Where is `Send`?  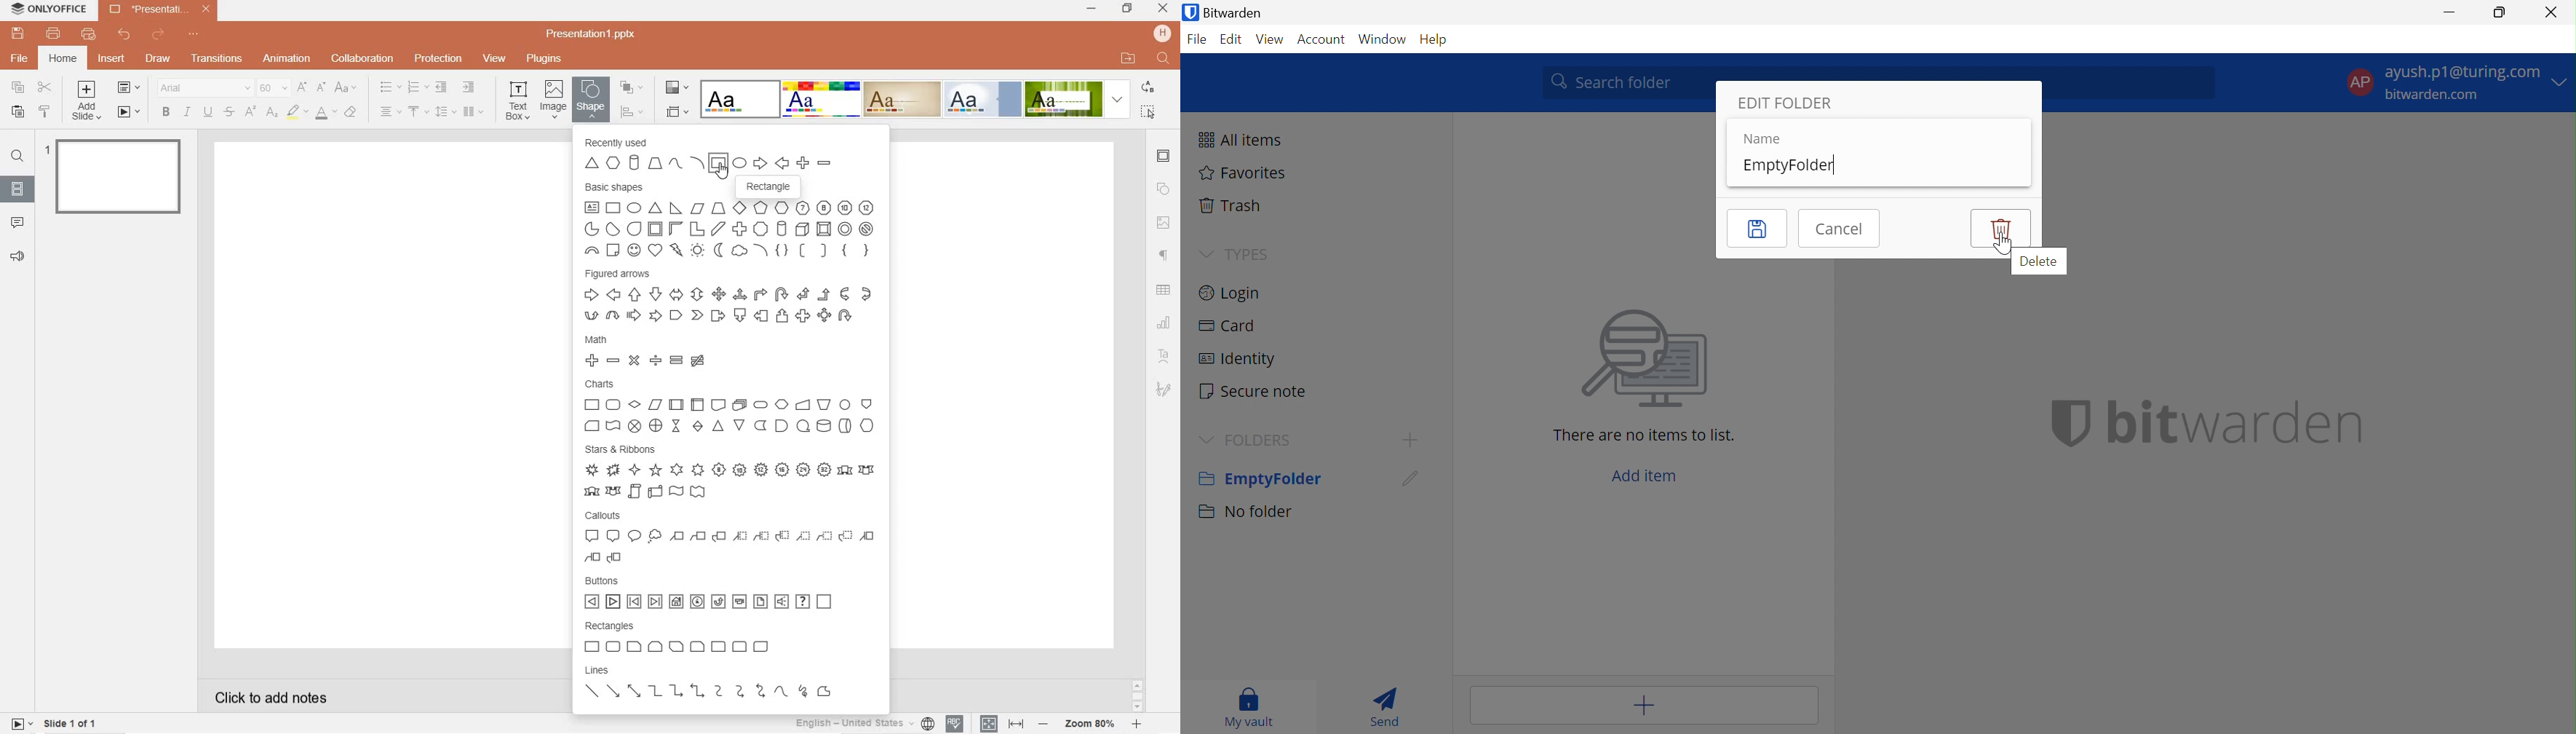
Send is located at coordinates (1391, 706).